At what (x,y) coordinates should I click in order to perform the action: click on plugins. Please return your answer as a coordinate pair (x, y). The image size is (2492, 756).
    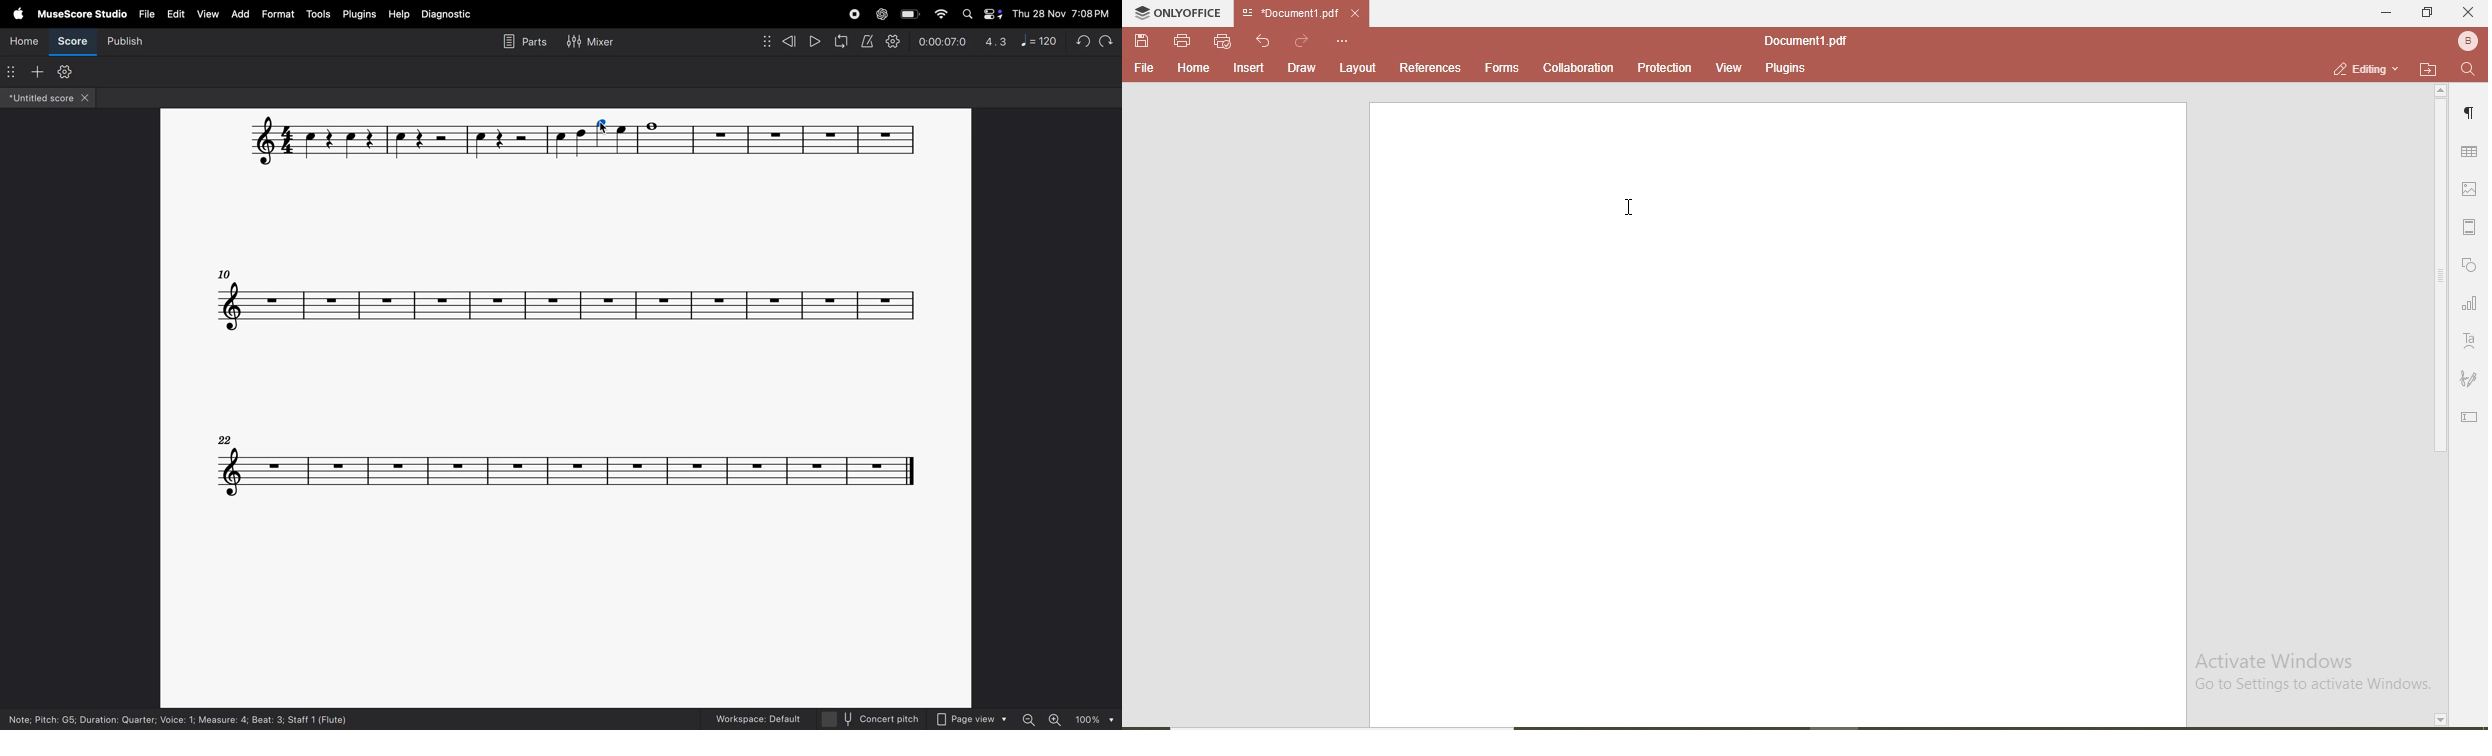
    Looking at the image, I should click on (1787, 69).